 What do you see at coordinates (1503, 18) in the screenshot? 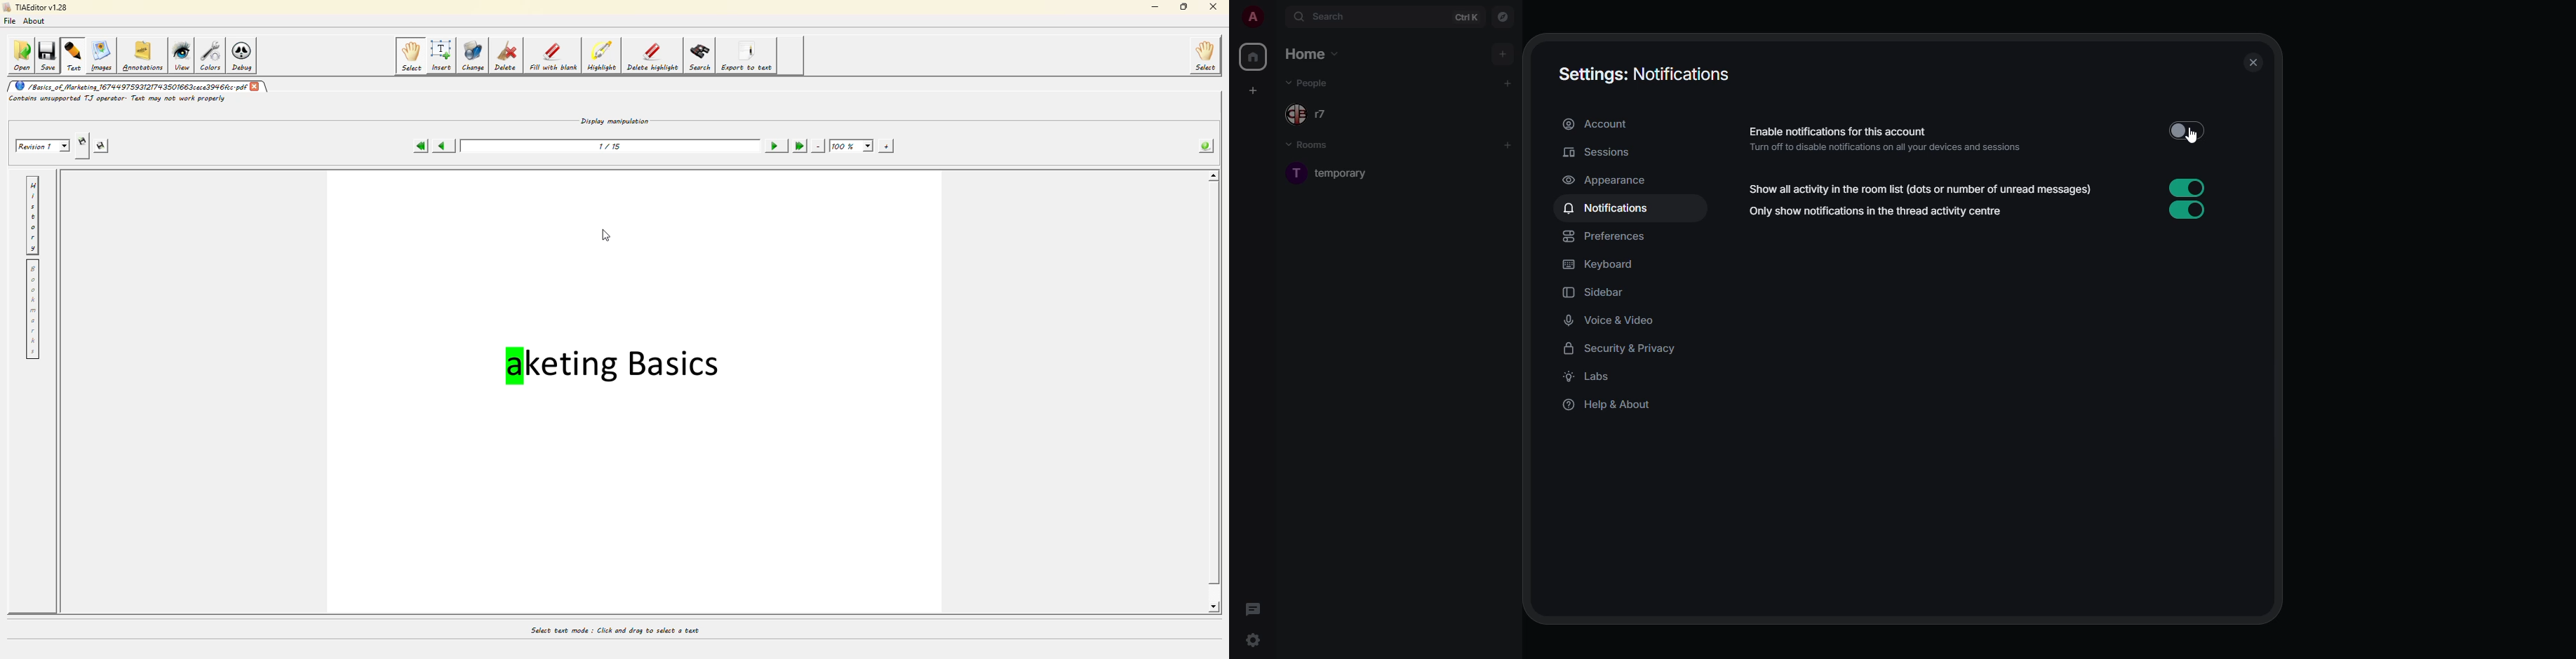
I see `navigator` at bounding box center [1503, 18].